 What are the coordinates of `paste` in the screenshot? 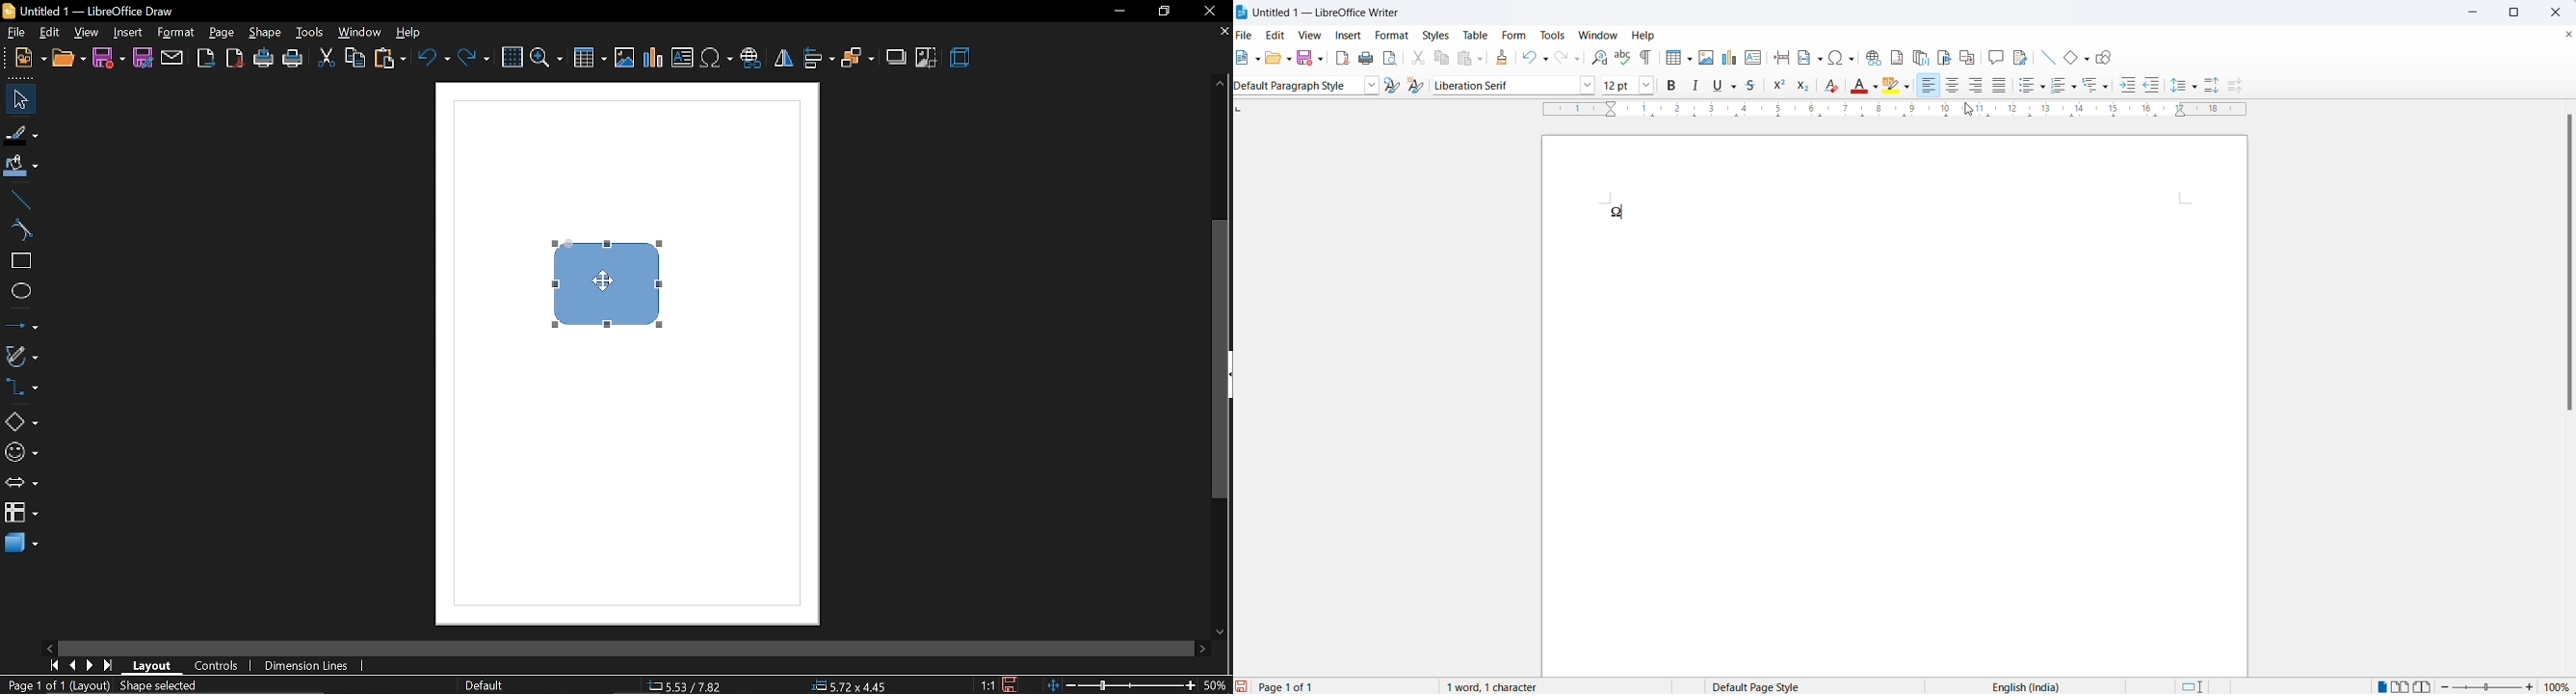 It's located at (389, 60).